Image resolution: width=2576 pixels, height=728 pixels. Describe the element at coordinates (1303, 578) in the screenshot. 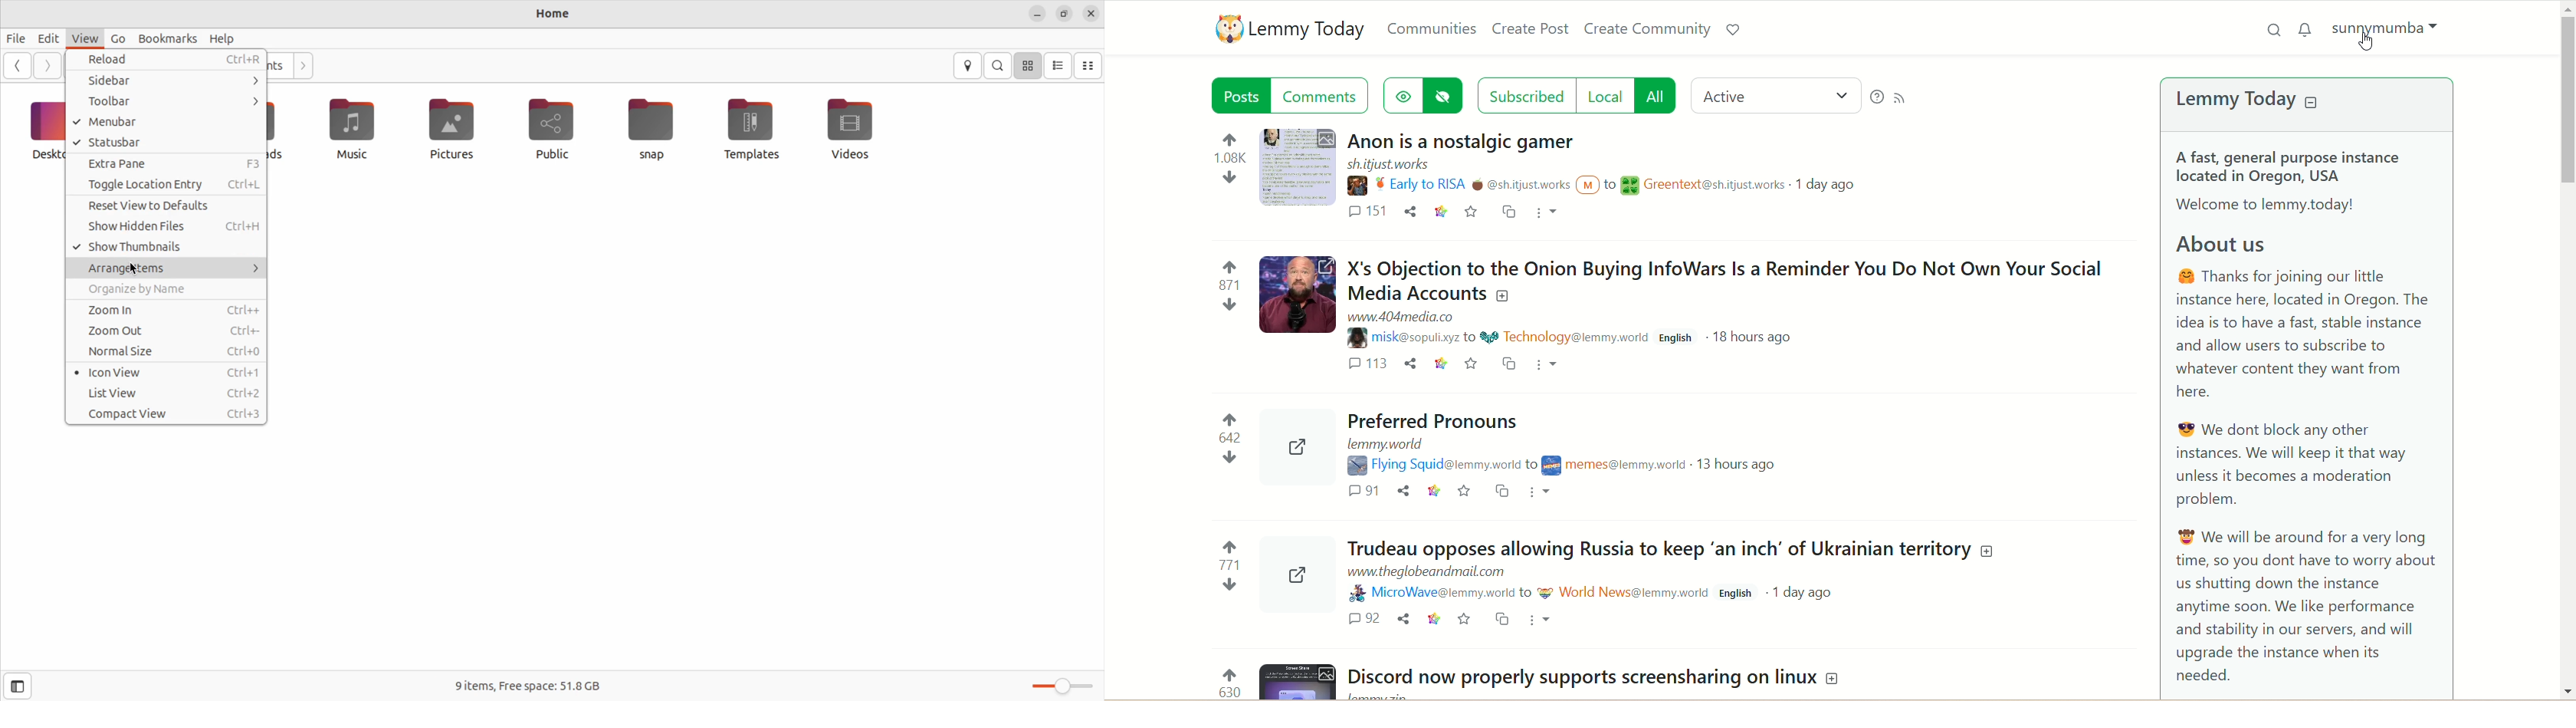

I see `Can be expanded` at that location.